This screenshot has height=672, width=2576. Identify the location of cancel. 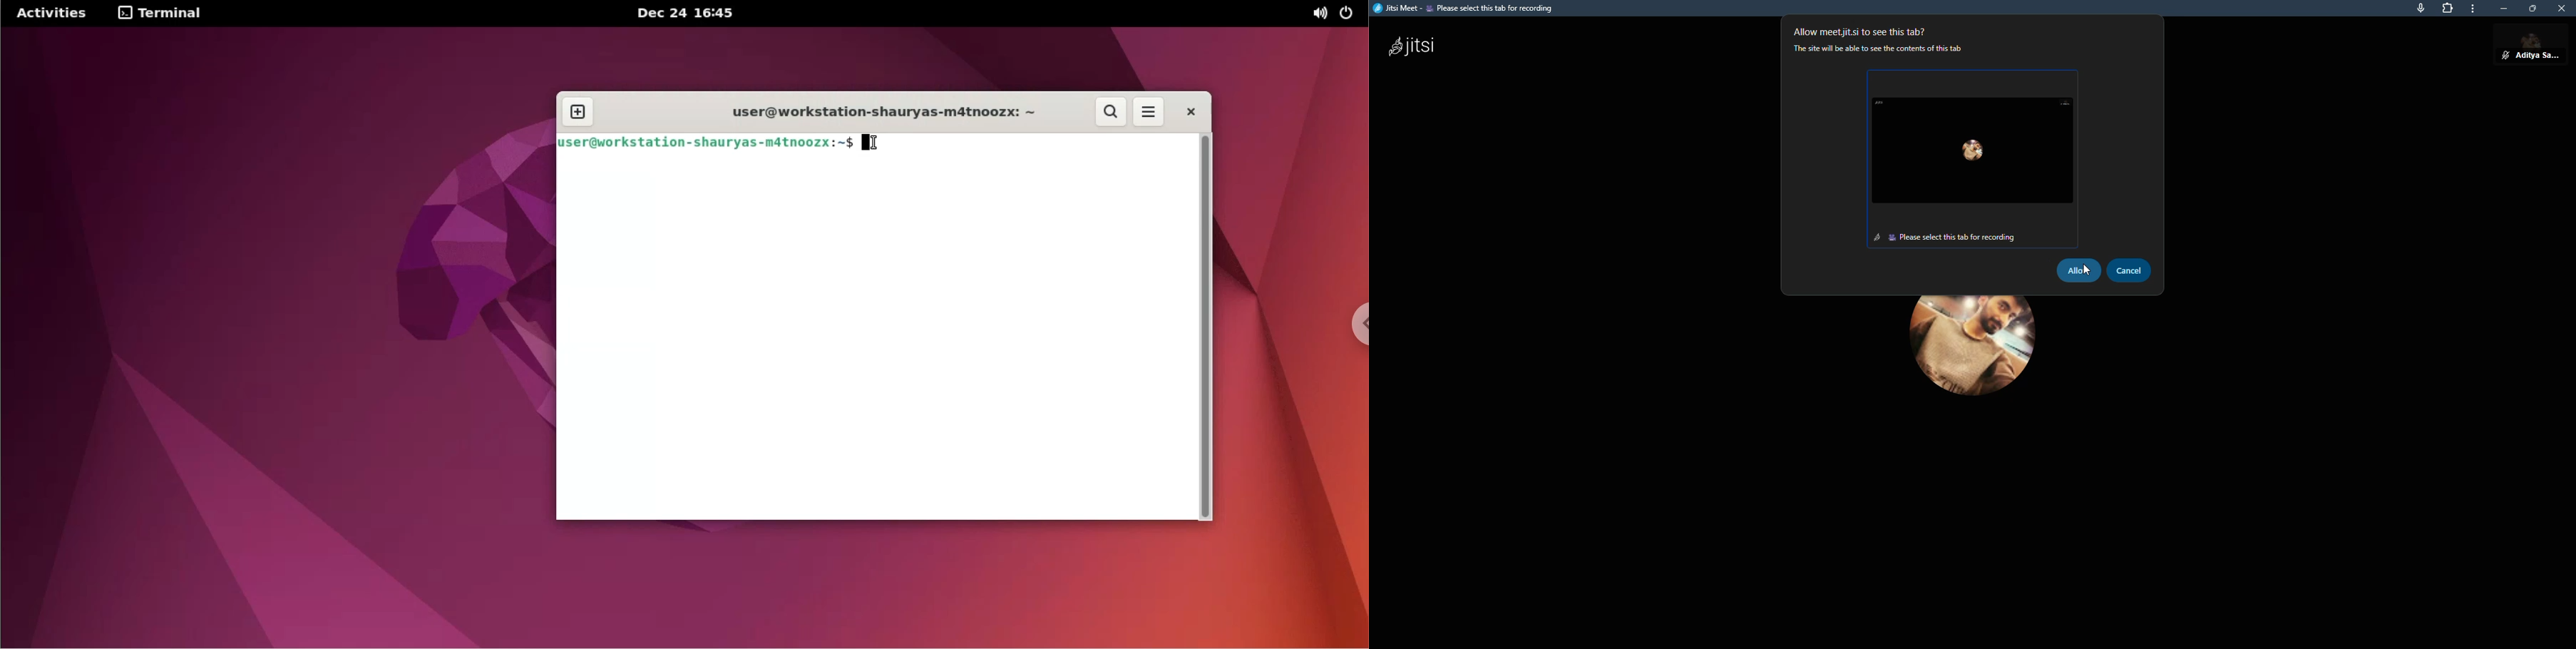
(2133, 270).